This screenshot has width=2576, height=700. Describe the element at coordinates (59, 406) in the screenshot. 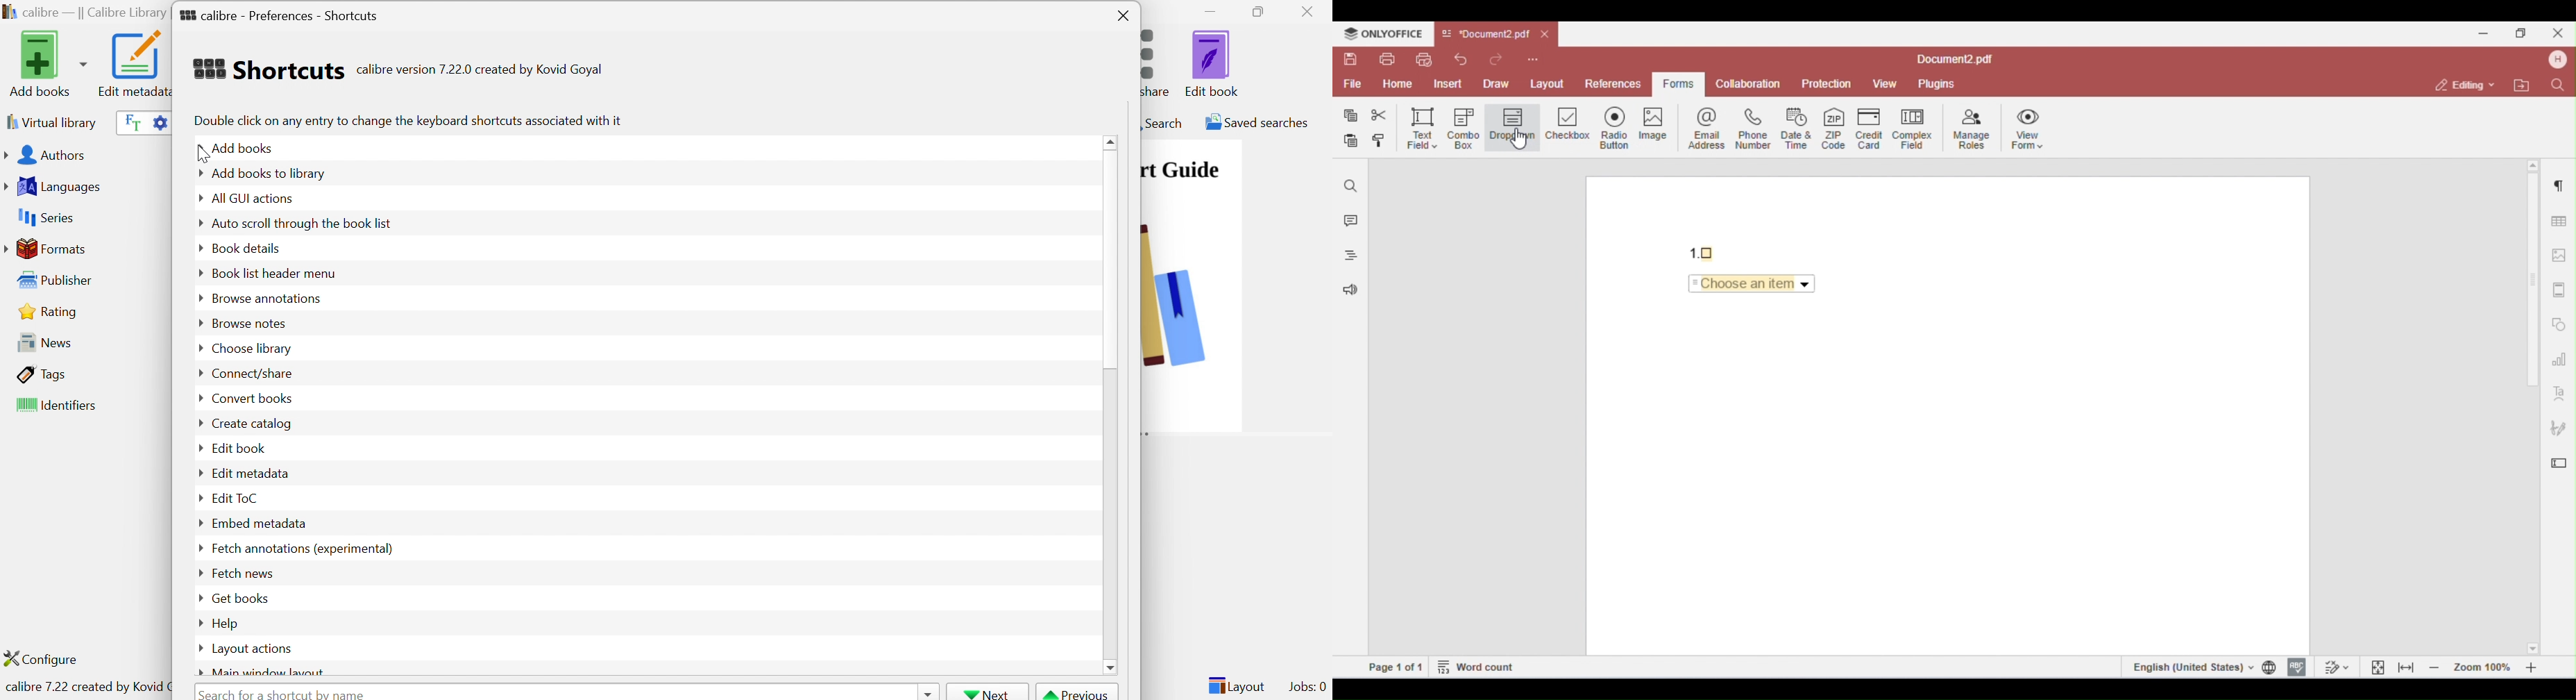

I see `Identifiers` at that location.